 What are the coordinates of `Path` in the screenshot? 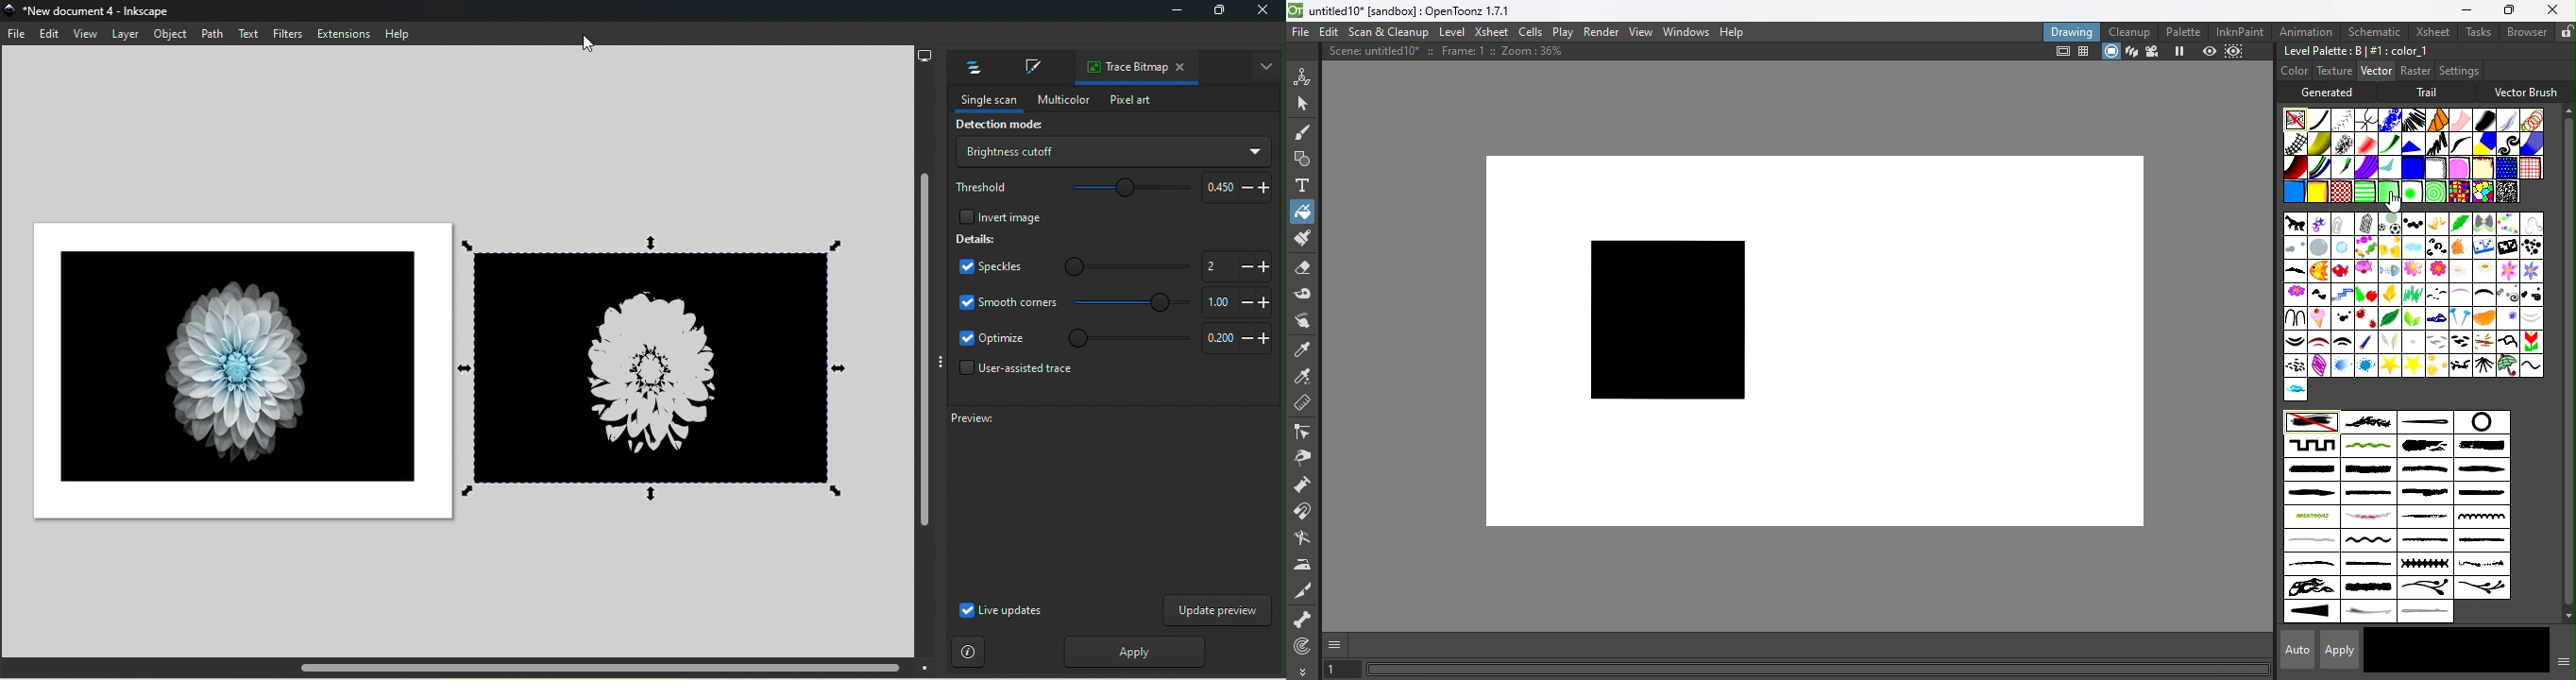 It's located at (212, 33).